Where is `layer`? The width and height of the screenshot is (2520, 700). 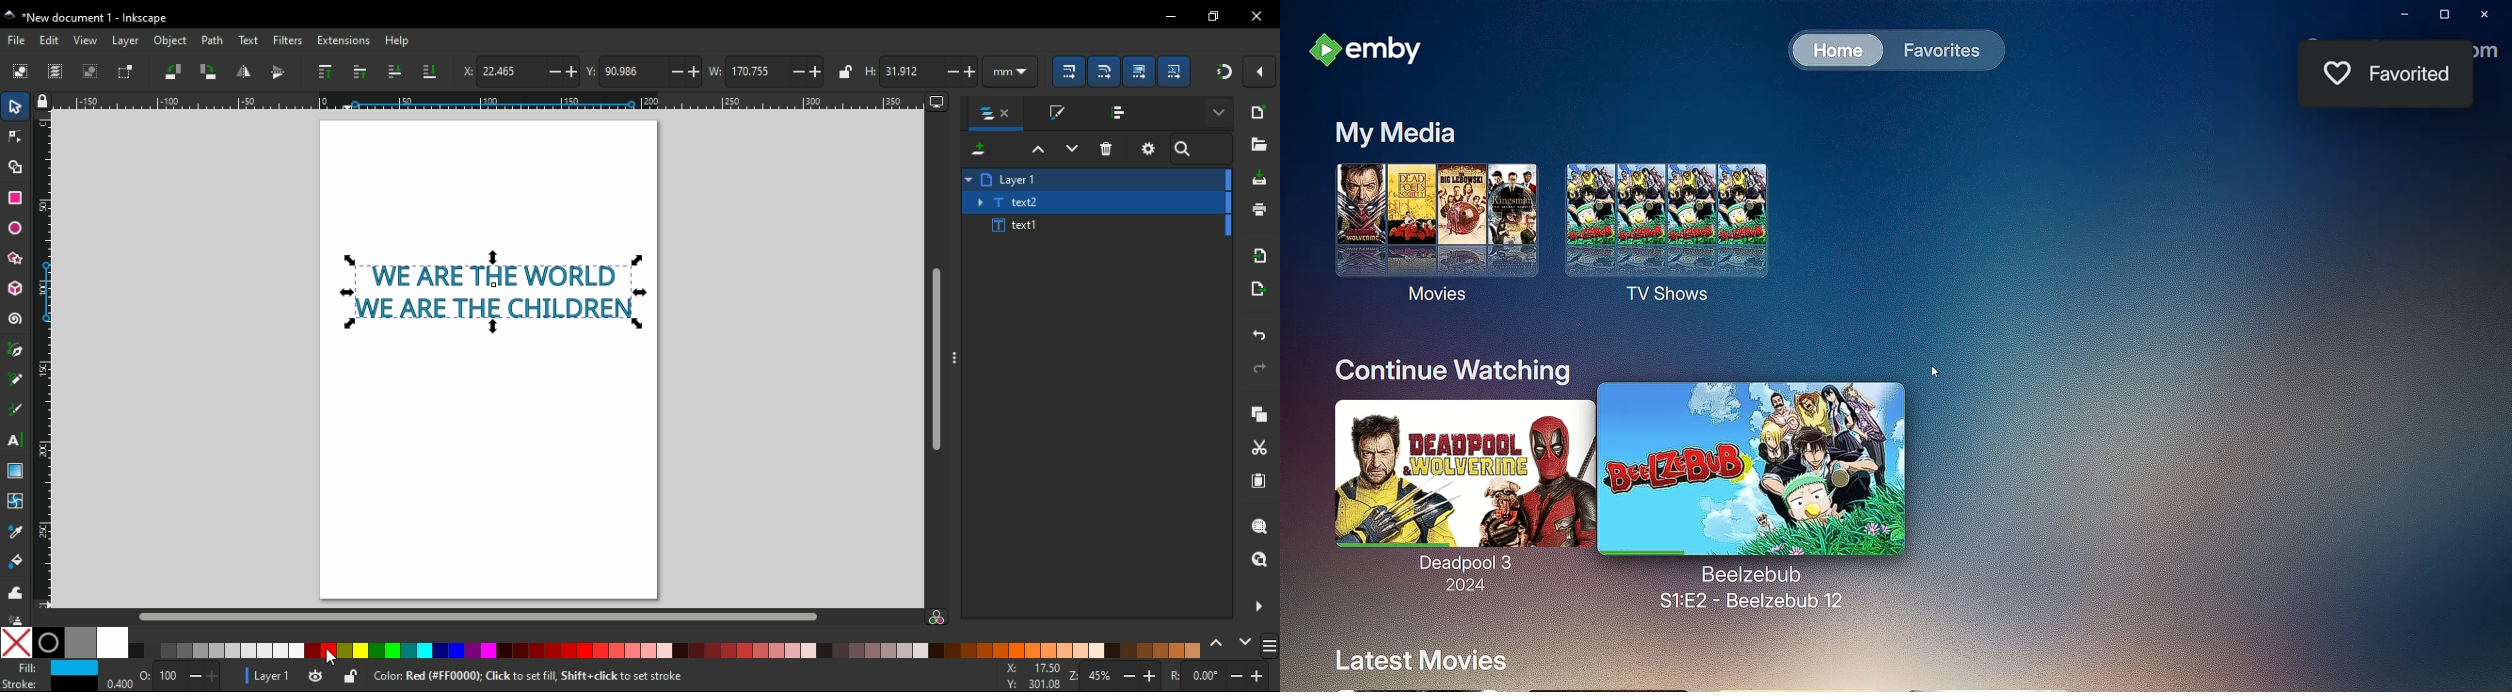 layer is located at coordinates (1020, 179).